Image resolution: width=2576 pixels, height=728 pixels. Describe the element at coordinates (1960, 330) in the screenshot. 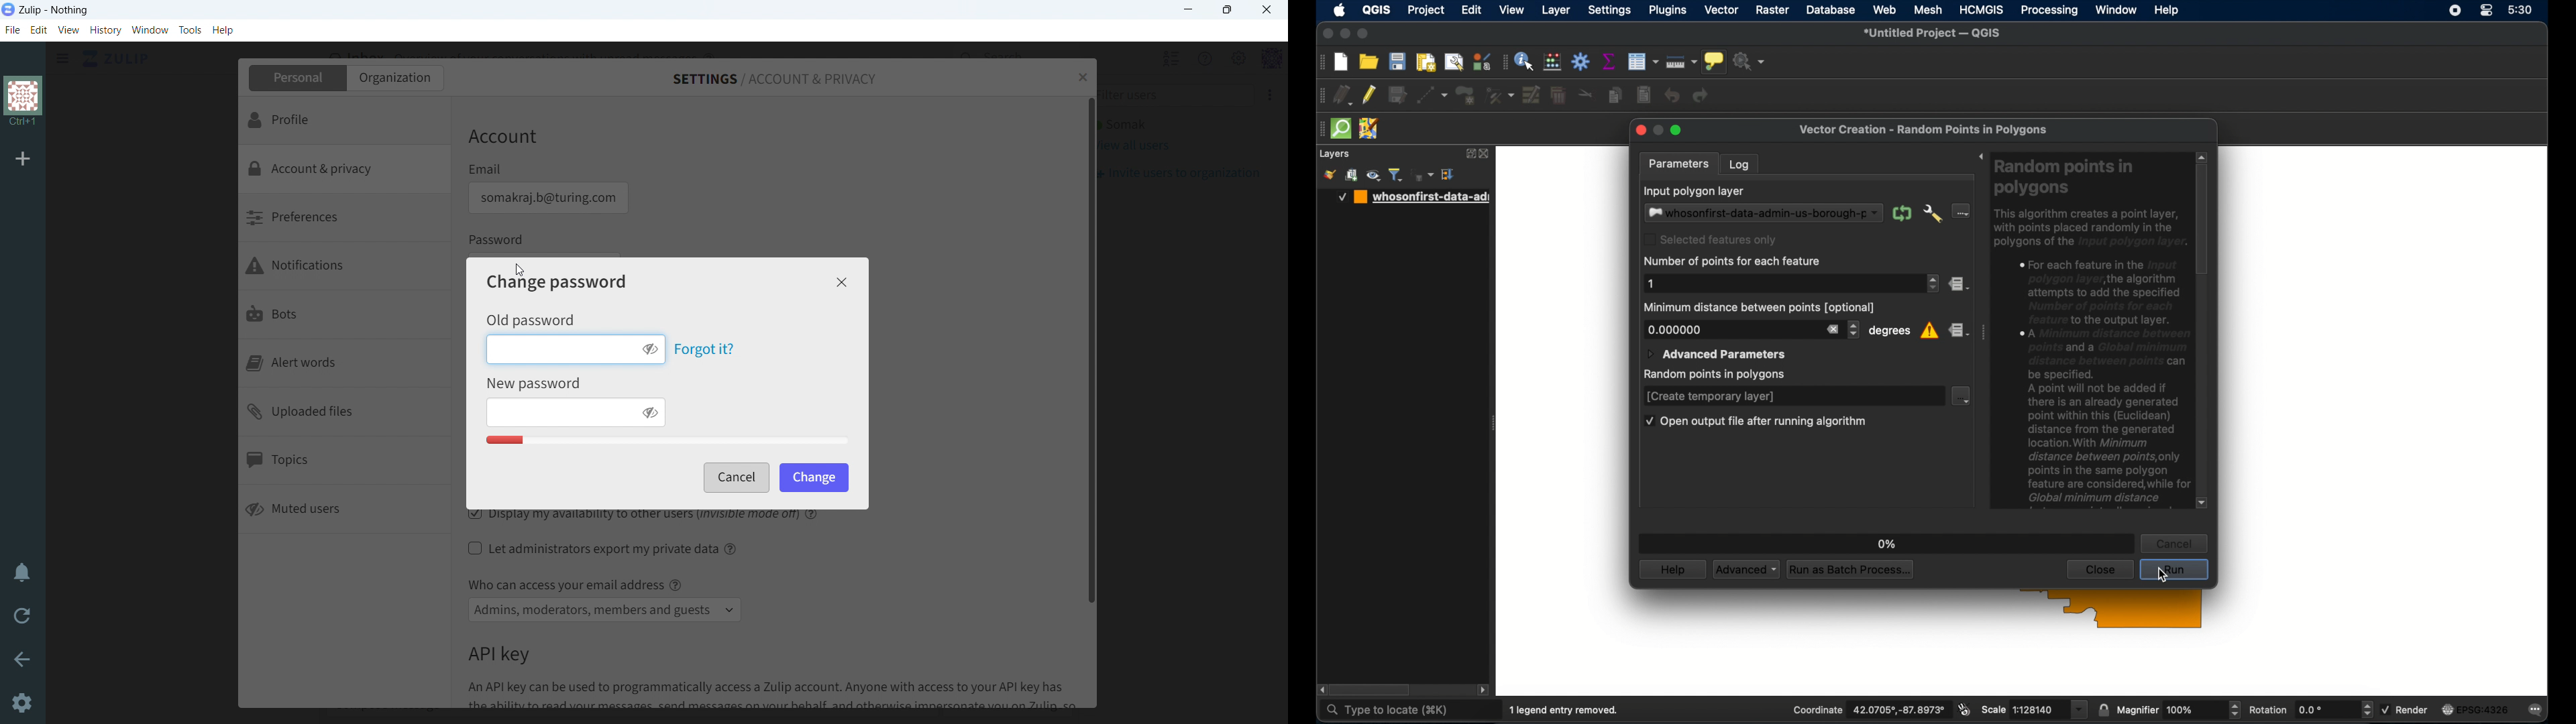

I see `data defined  override` at that location.